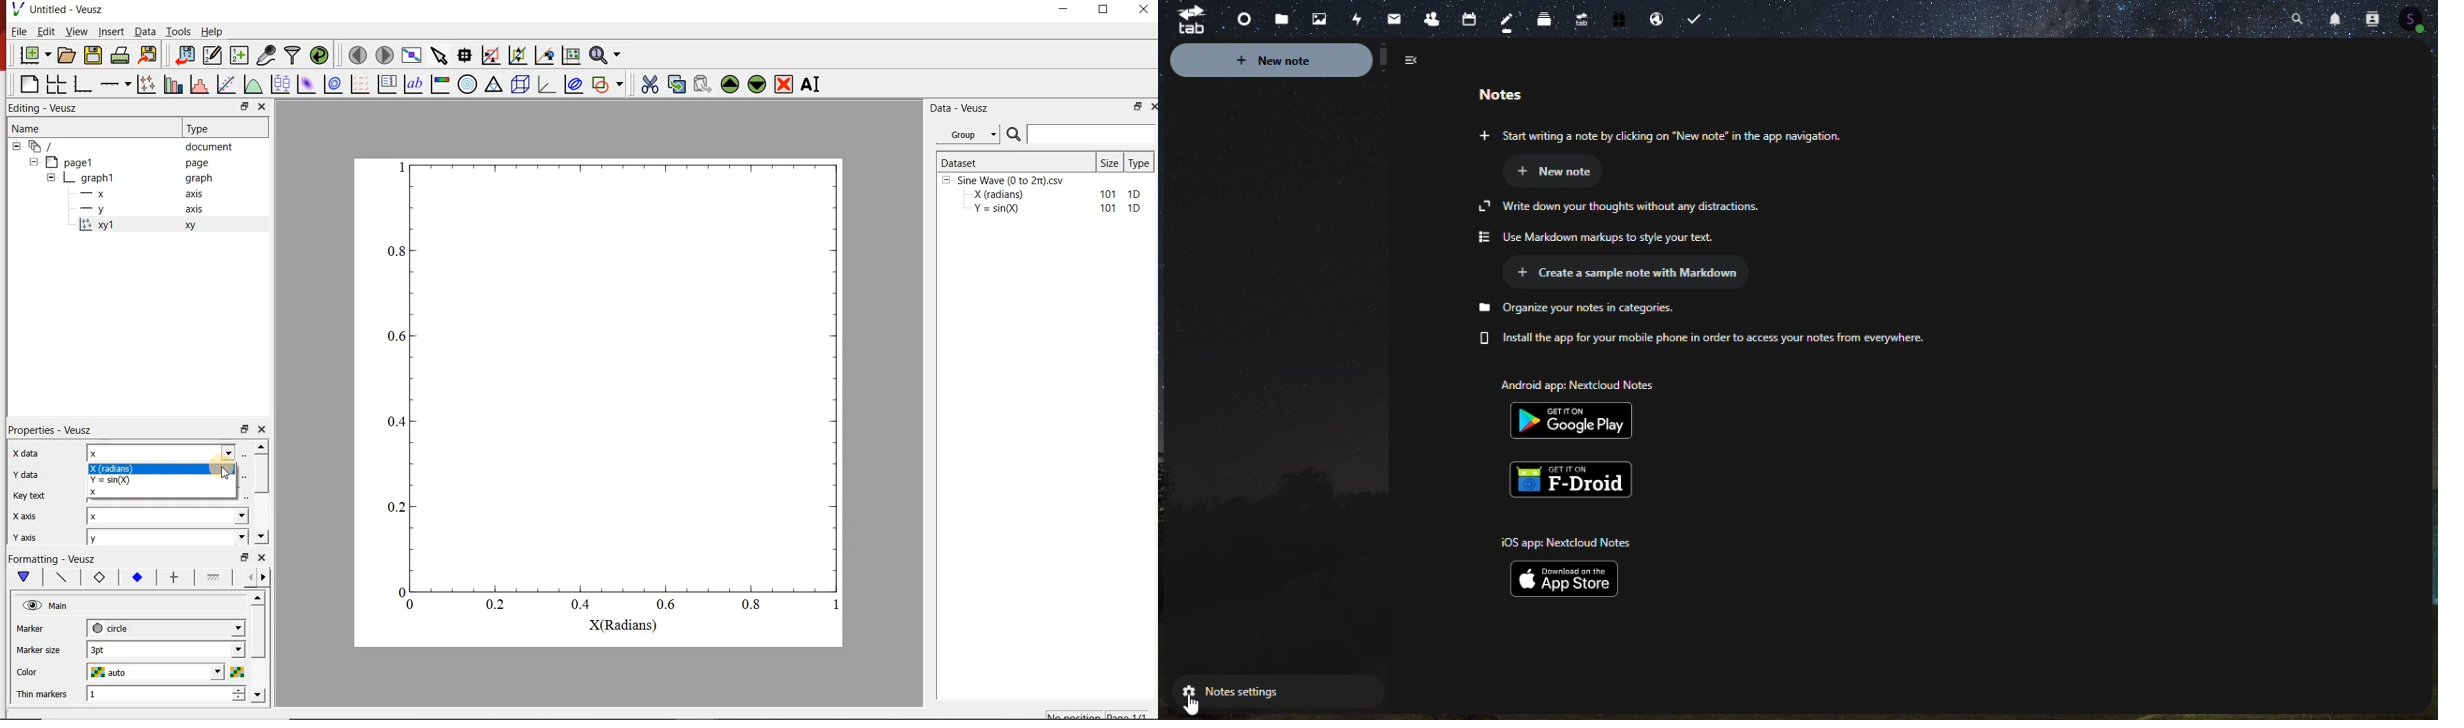 The width and height of the screenshot is (2464, 728). Describe the element at coordinates (30, 494) in the screenshot. I see `Max` at that location.